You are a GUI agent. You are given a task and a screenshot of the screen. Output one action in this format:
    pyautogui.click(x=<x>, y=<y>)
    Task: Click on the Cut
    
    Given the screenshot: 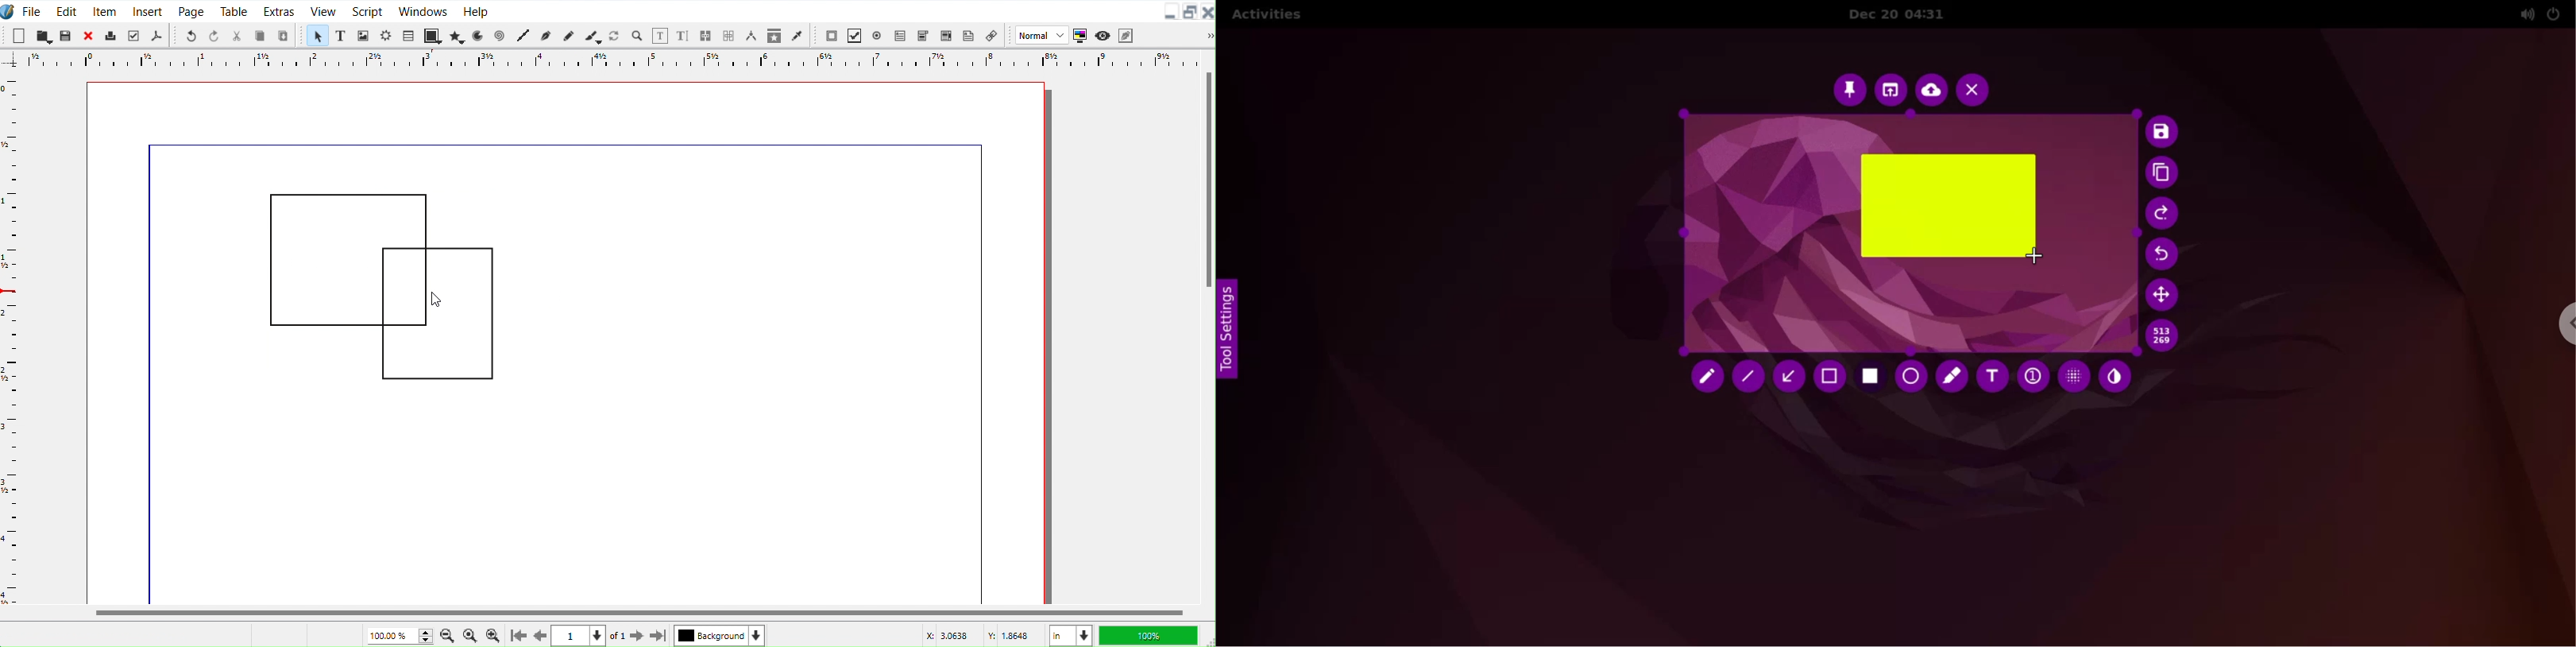 What is the action you would take?
    pyautogui.click(x=237, y=34)
    